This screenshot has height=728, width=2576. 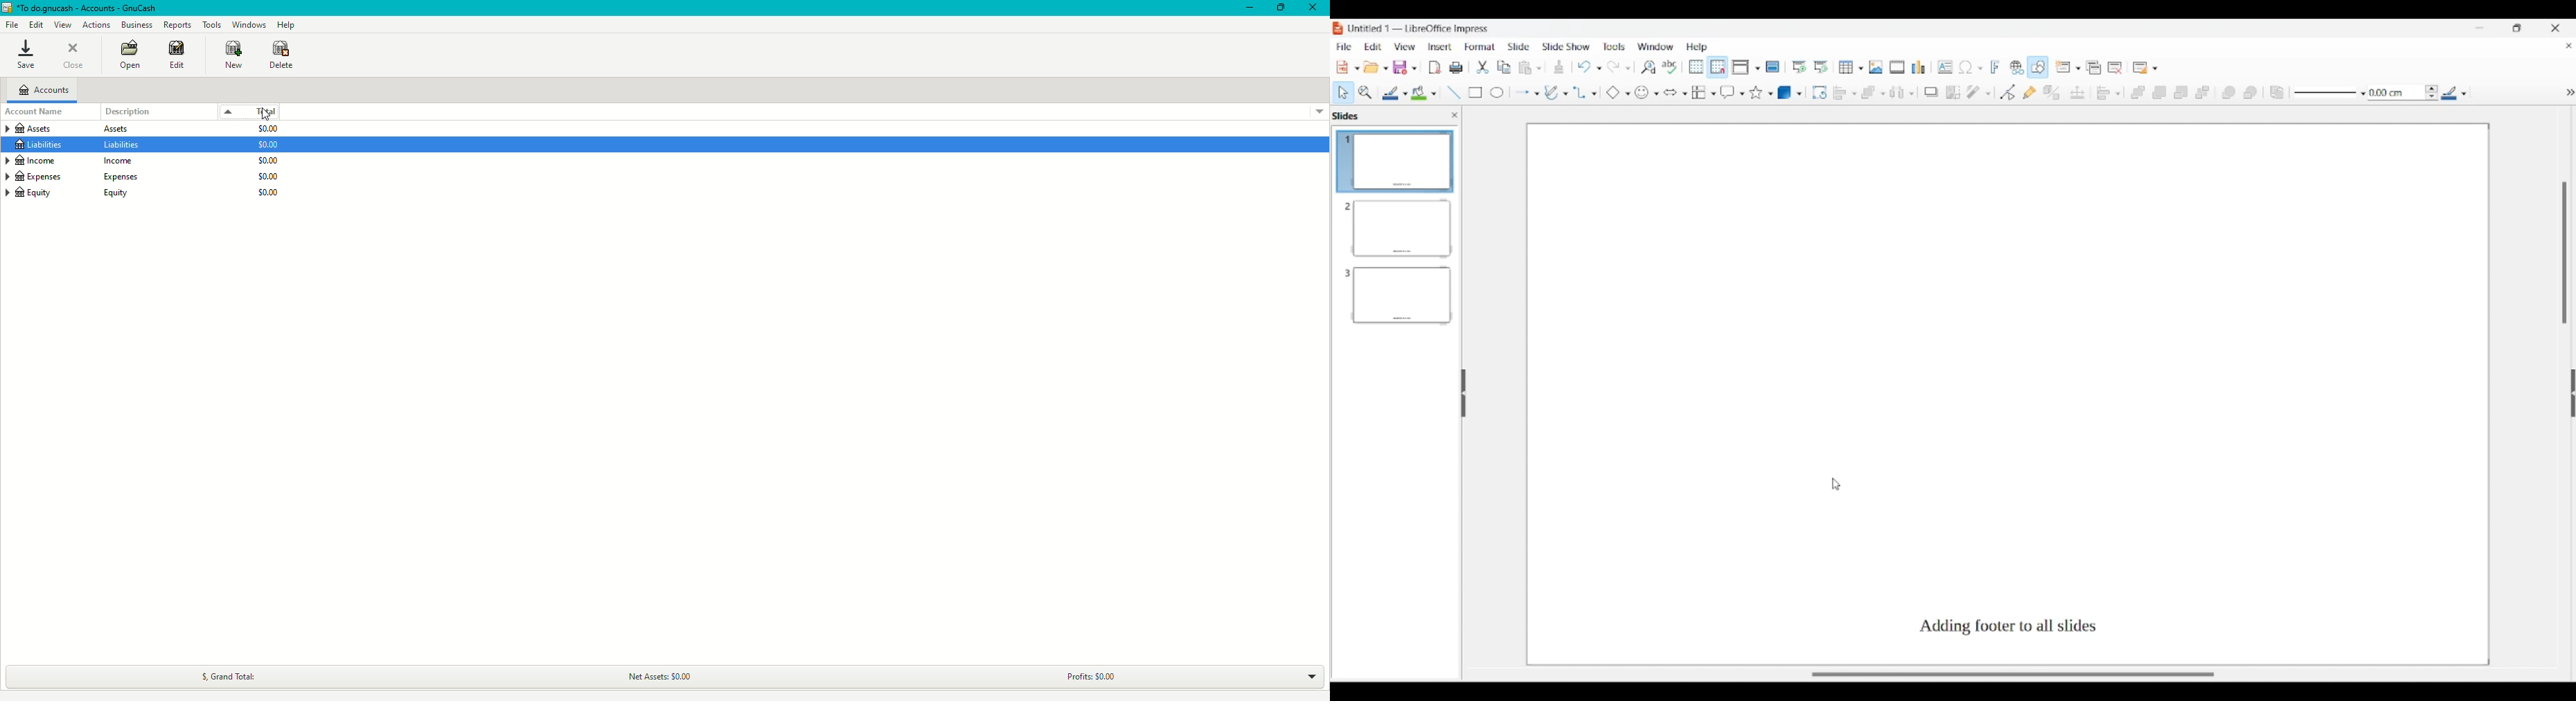 I want to click on Edit, so click(x=178, y=57).